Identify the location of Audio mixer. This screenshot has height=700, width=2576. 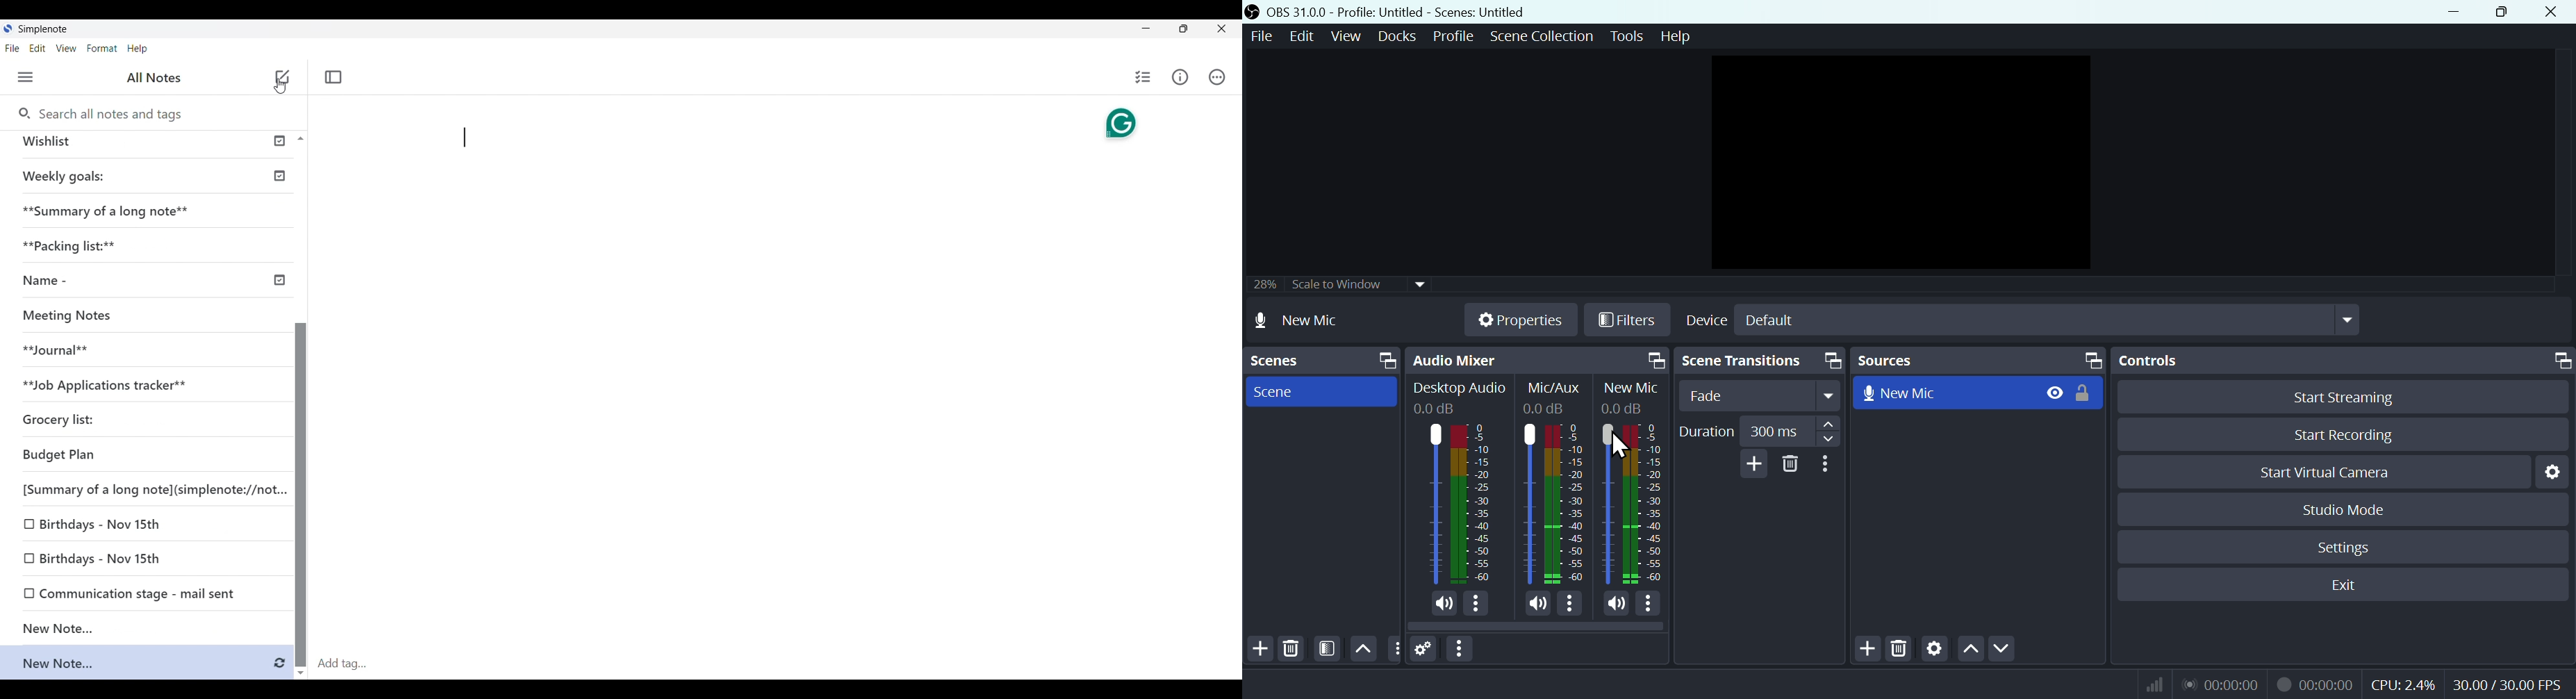
(1535, 361).